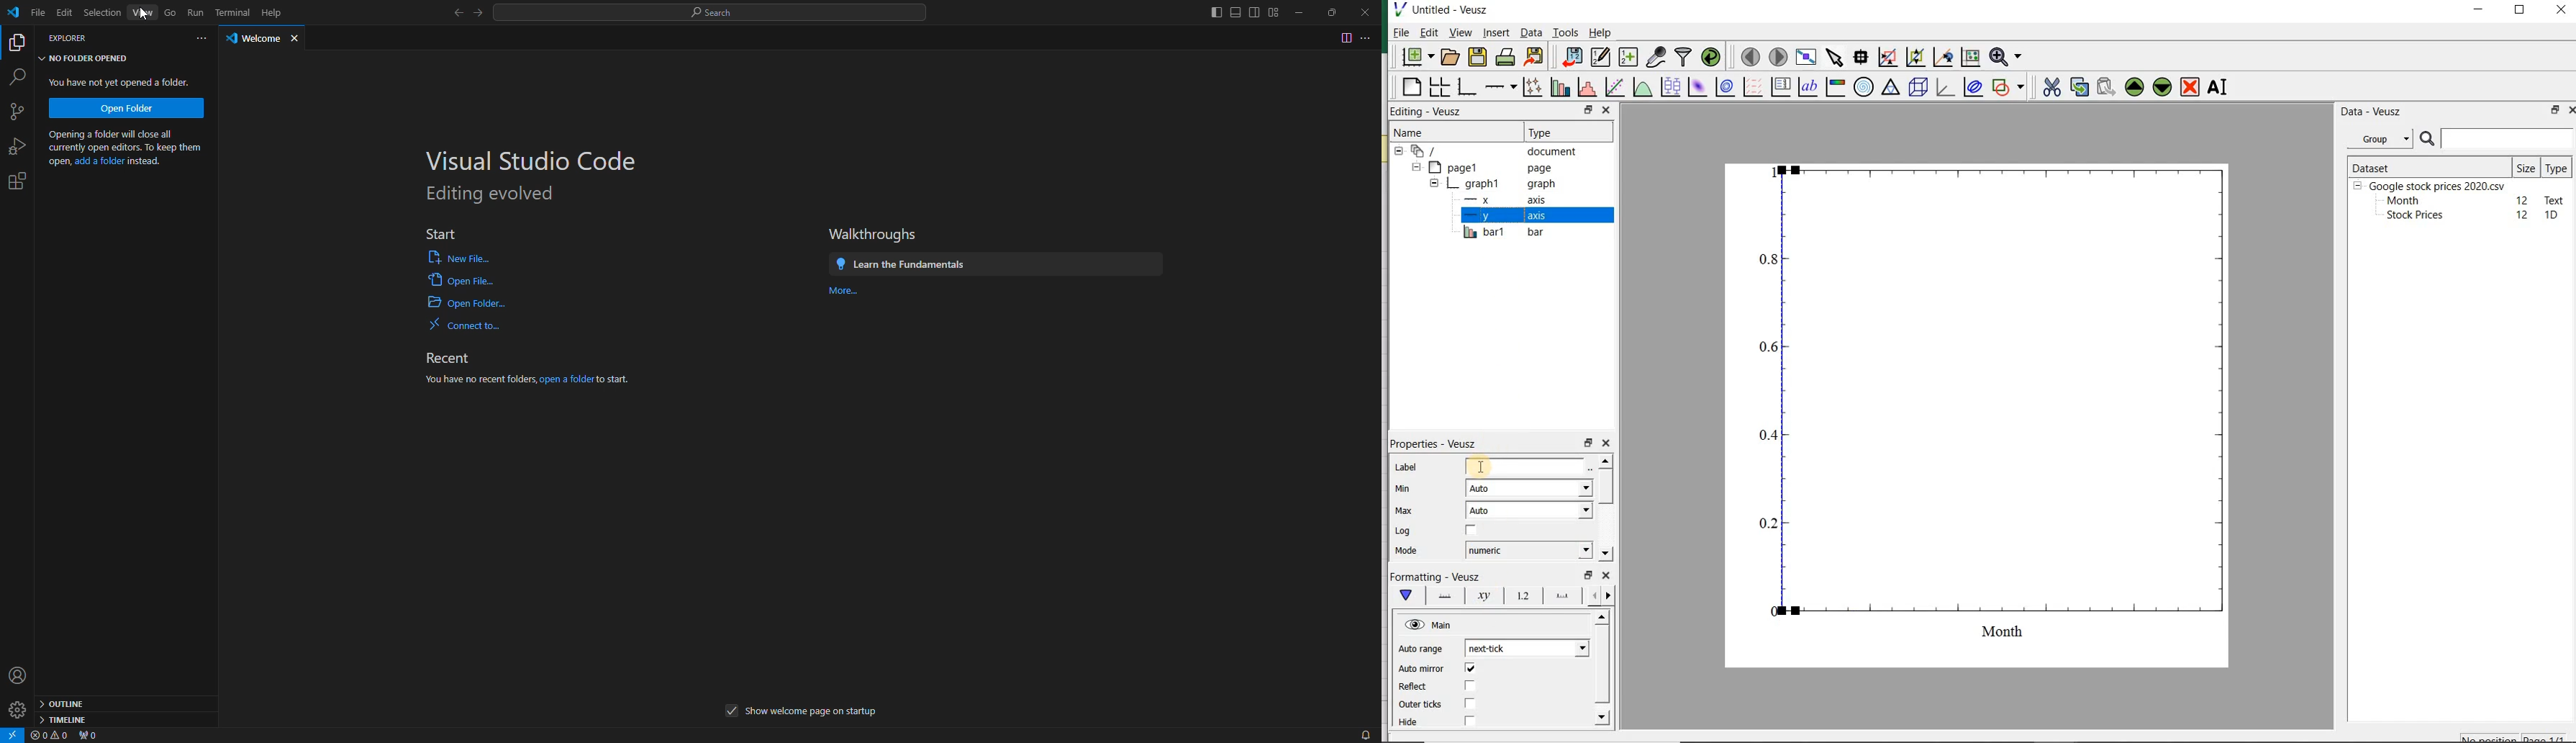  Describe the element at coordinates (1448, 11) in the screenshot. I see `Untitled-Veusz` at that location.